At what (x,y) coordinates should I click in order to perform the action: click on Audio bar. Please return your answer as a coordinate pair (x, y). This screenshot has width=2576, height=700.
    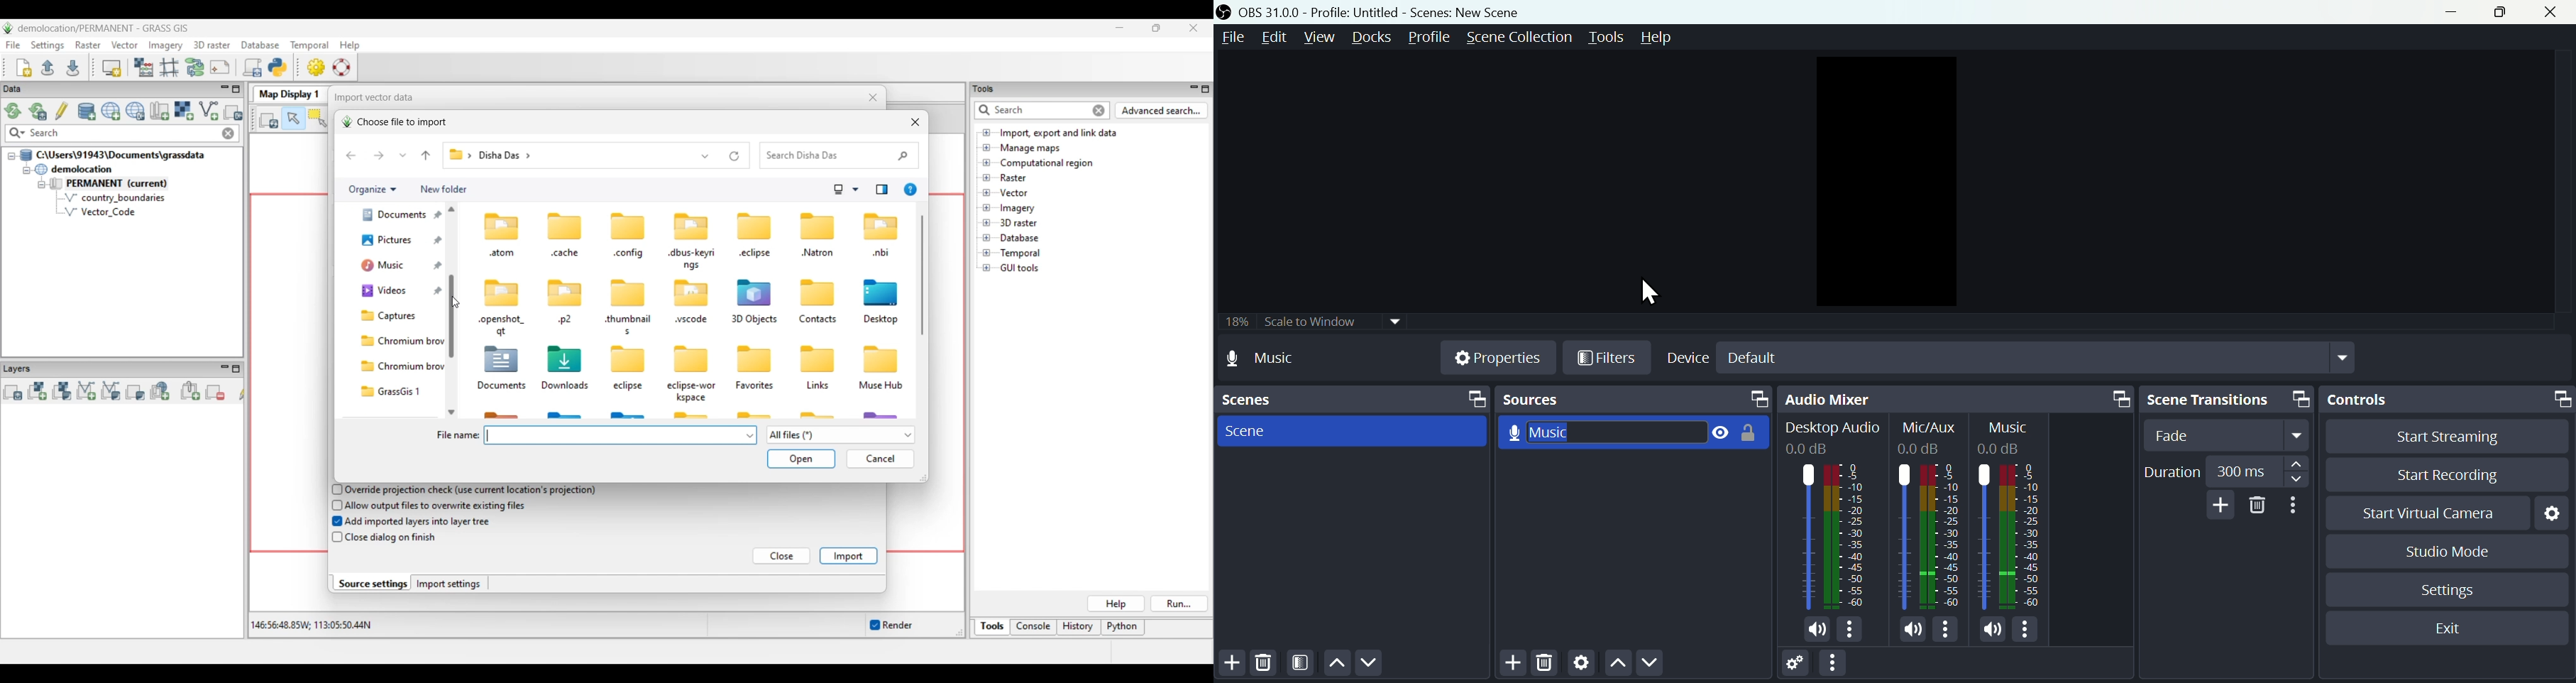
    Looking at the image, I should click on (1829, 536).